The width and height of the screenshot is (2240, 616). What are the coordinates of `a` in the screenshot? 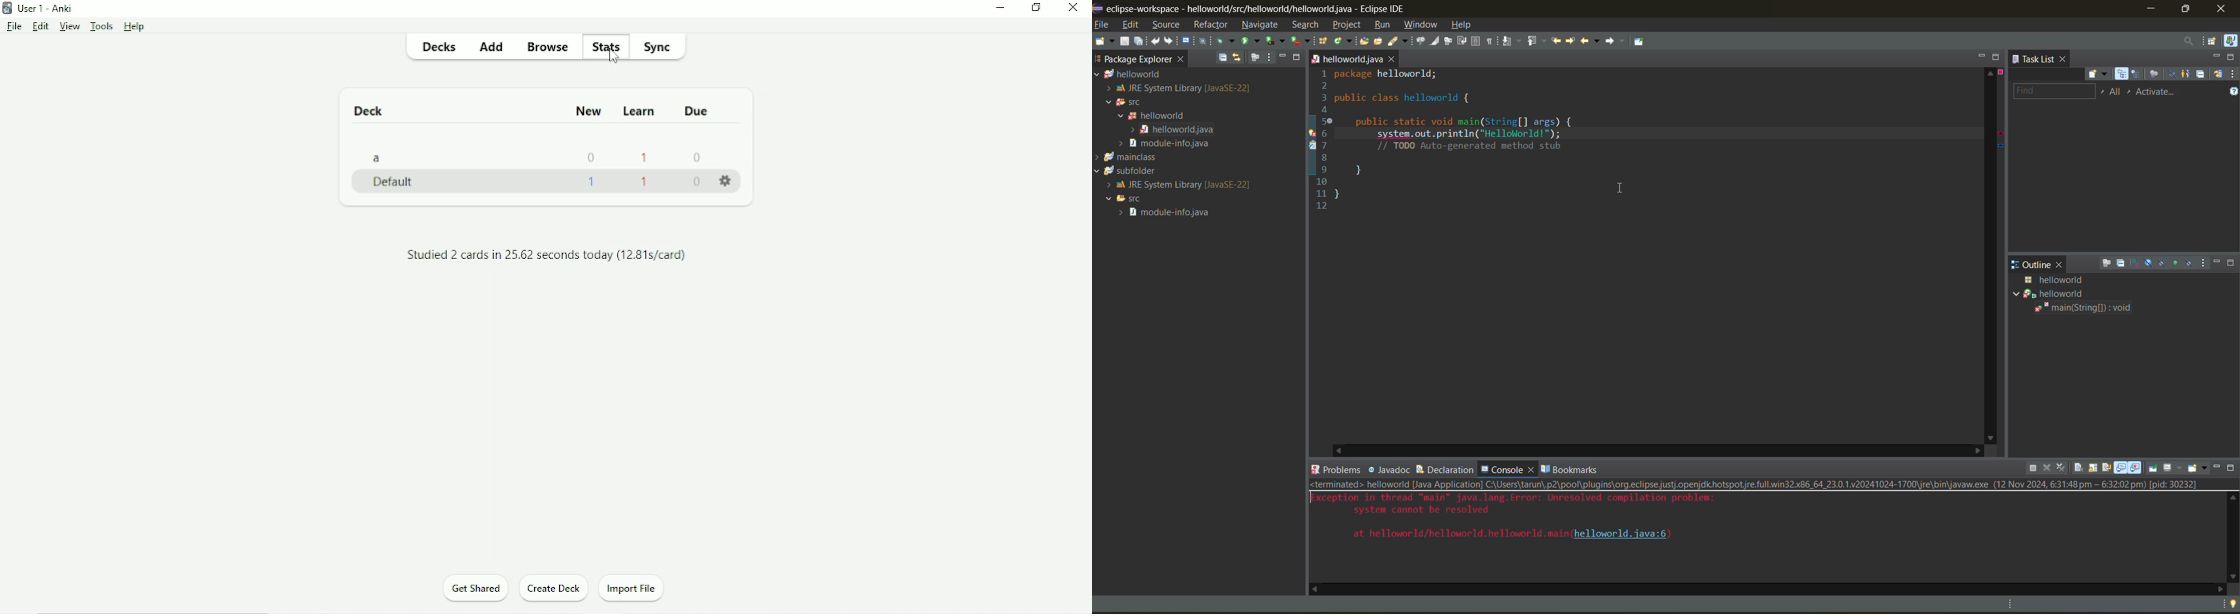 It's located at (373, 158).